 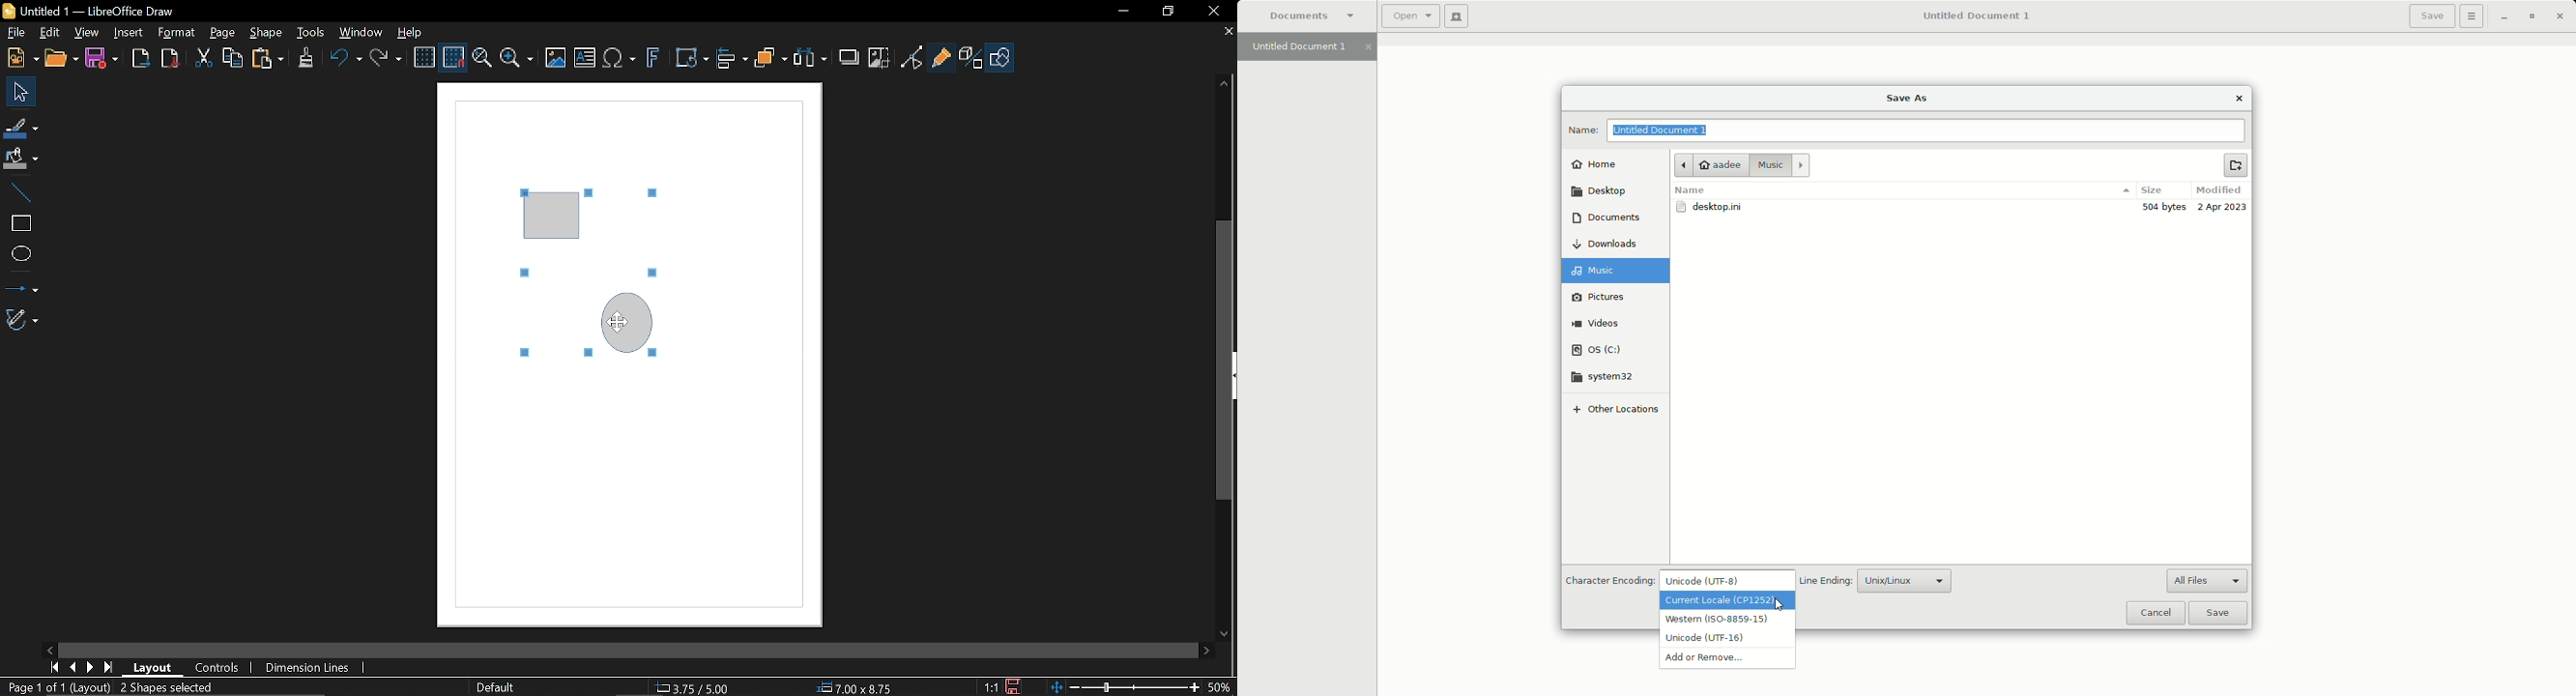 I want to click on Redo, so click(x=388, y=60).